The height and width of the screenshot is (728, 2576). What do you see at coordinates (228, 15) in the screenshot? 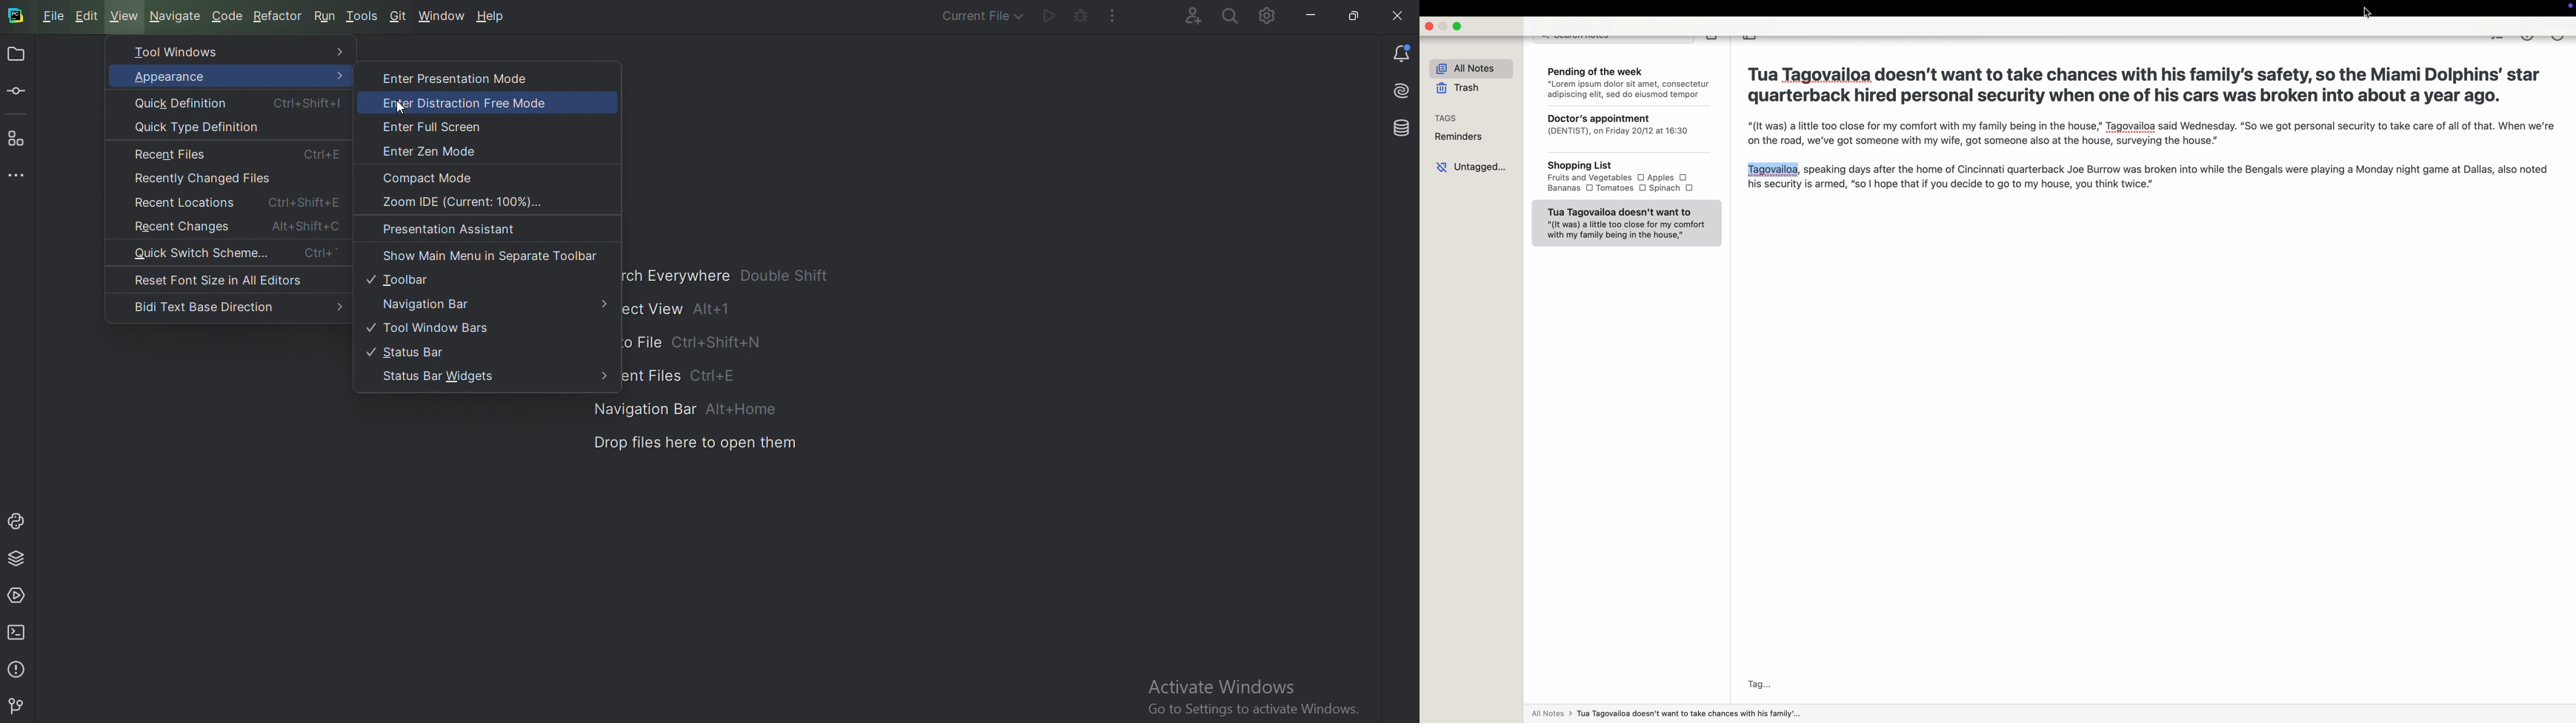
I see `Code` at bounding box center [228, 15].